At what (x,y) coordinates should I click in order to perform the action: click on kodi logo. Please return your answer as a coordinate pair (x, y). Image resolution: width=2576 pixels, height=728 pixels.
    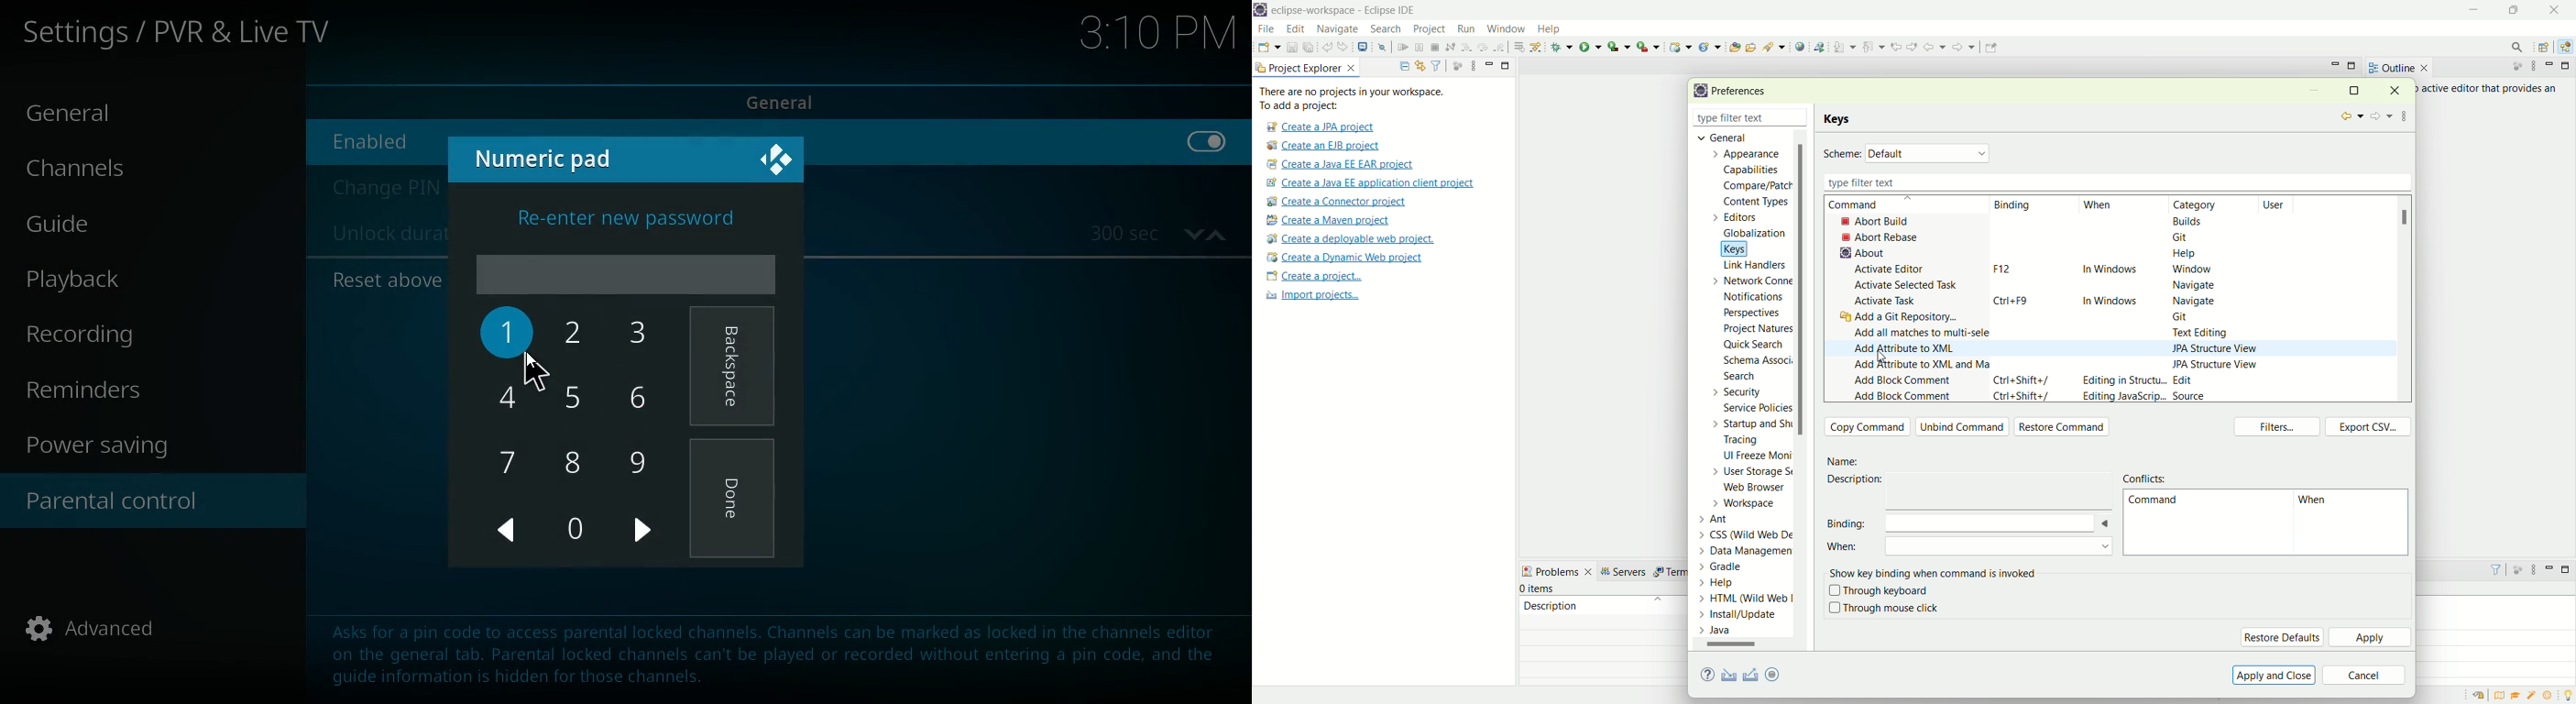
    Looking at the image, I should click on (778, 162).